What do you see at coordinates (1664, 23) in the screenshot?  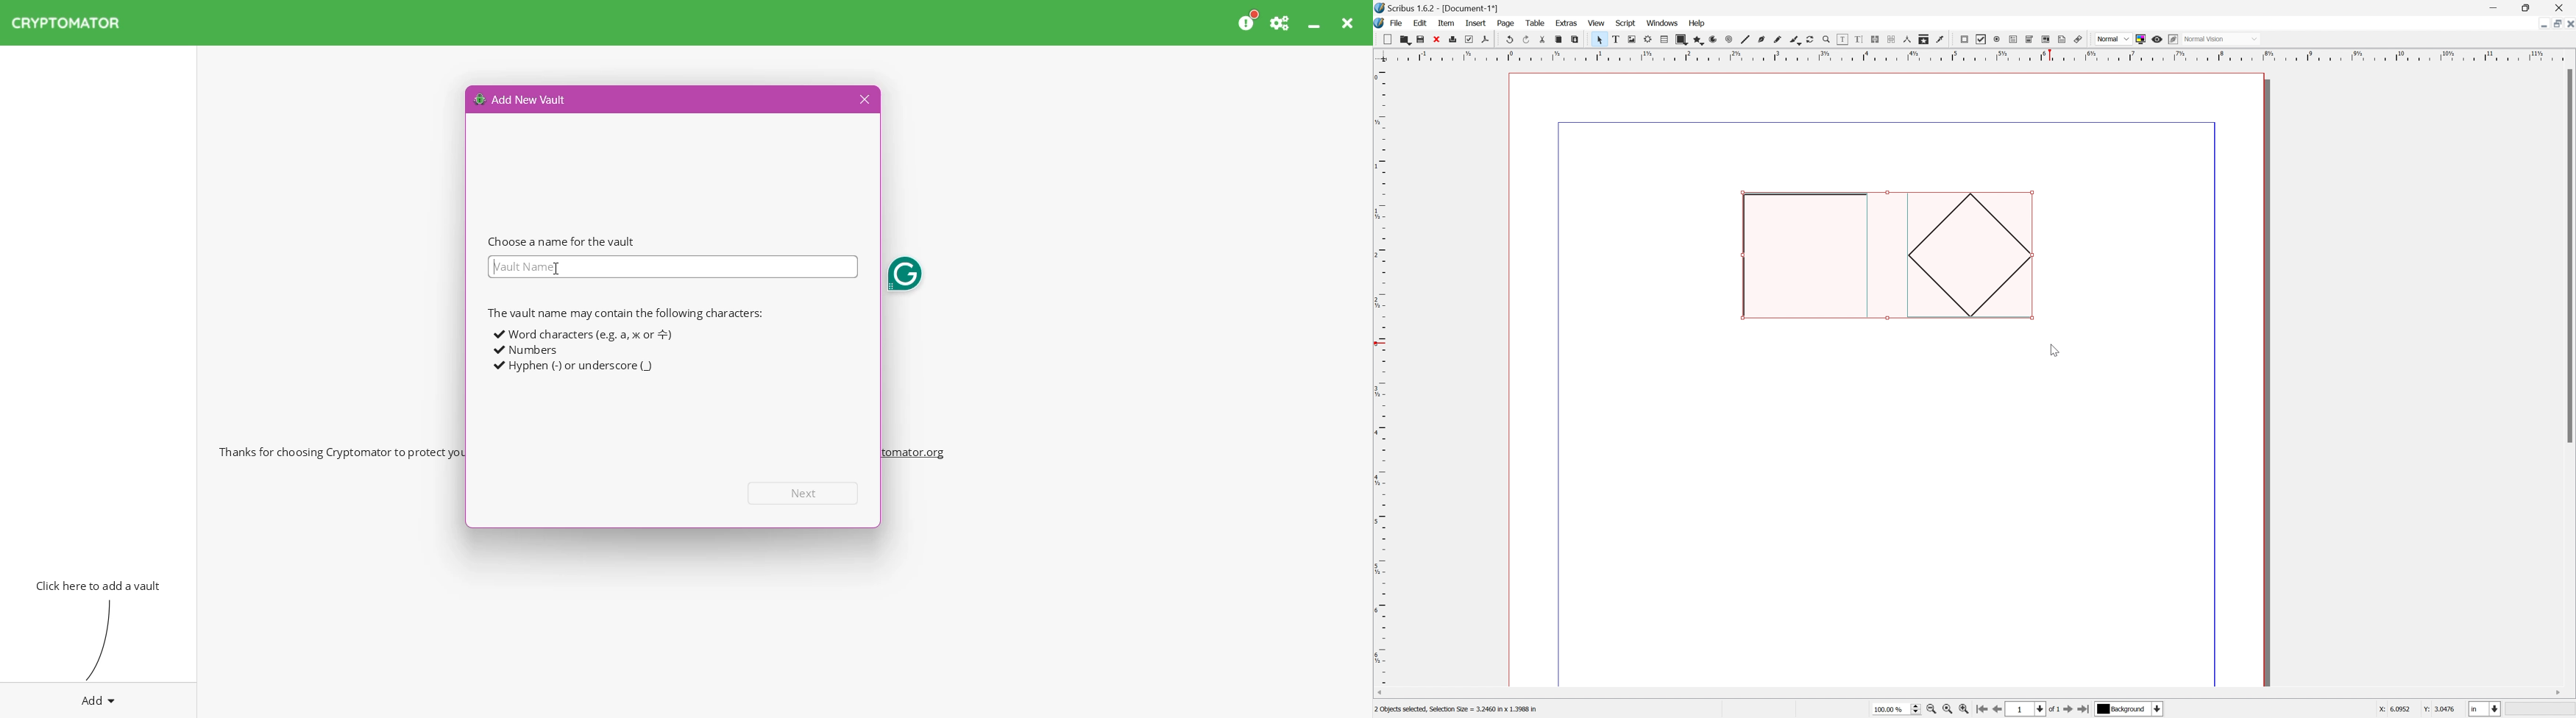 I see `windows` at bounding box center [1664, 23].